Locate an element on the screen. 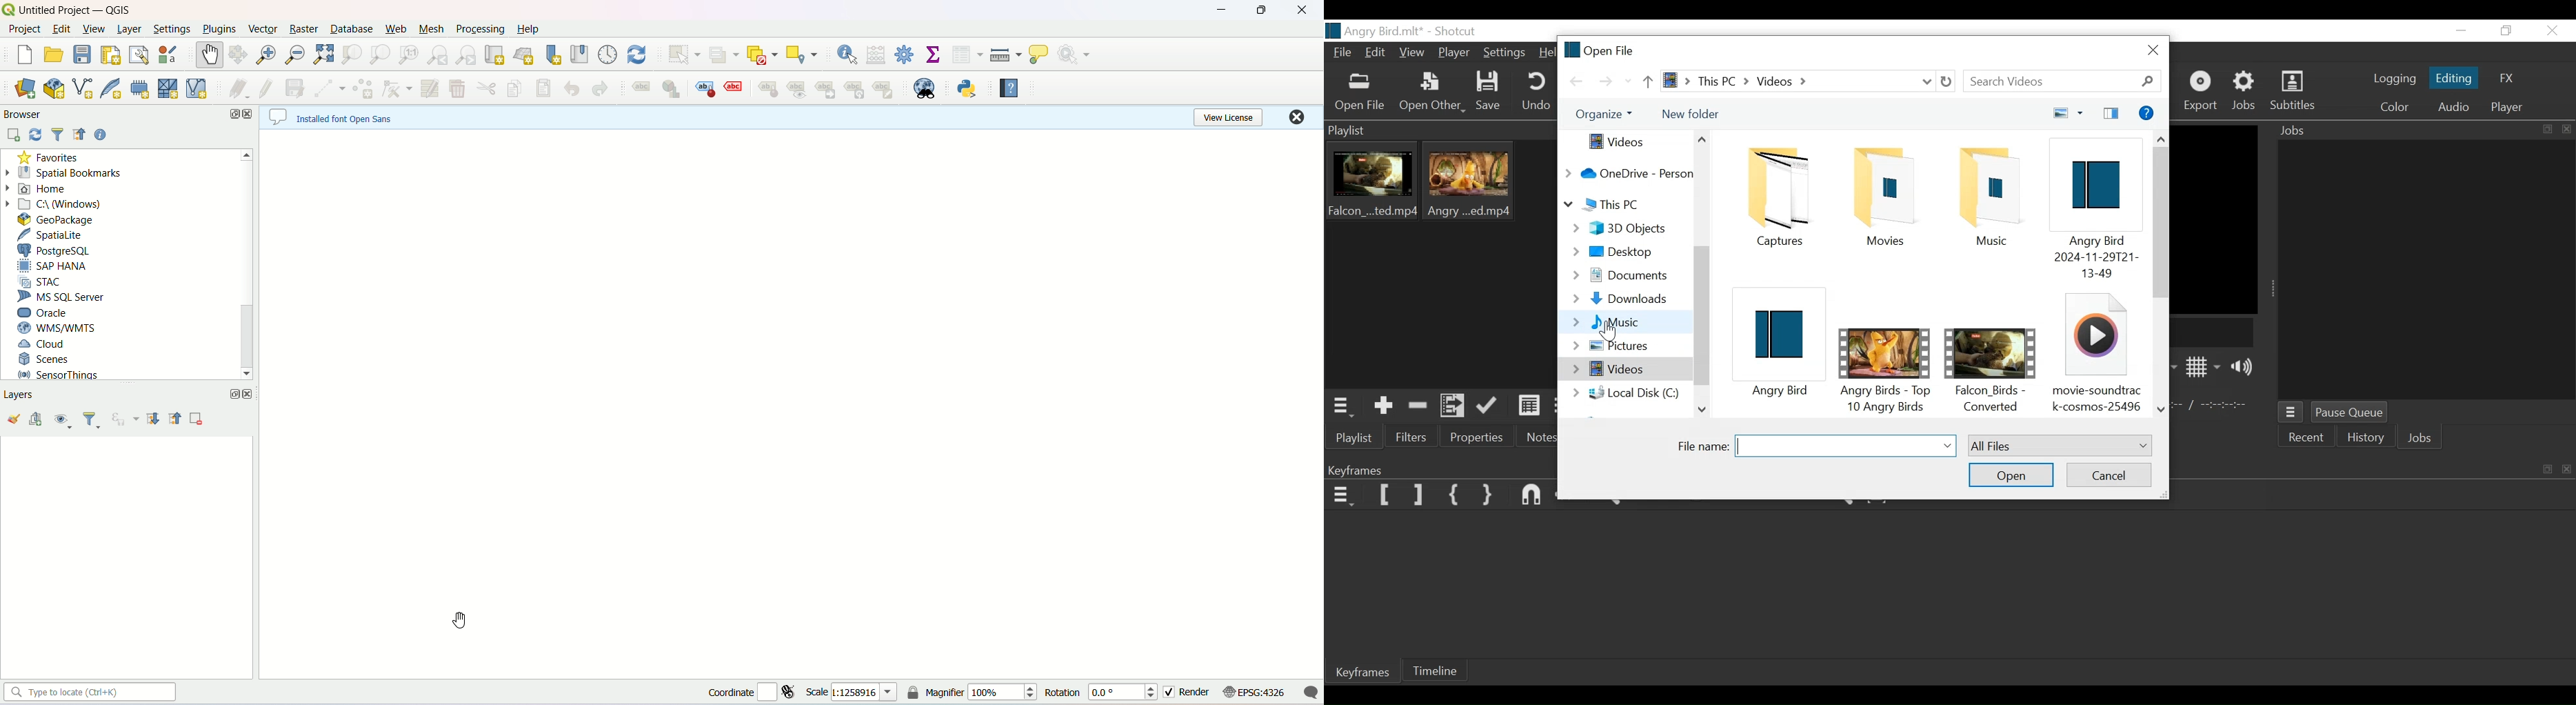  Scroll Down is located at coordinates (1702, 408).